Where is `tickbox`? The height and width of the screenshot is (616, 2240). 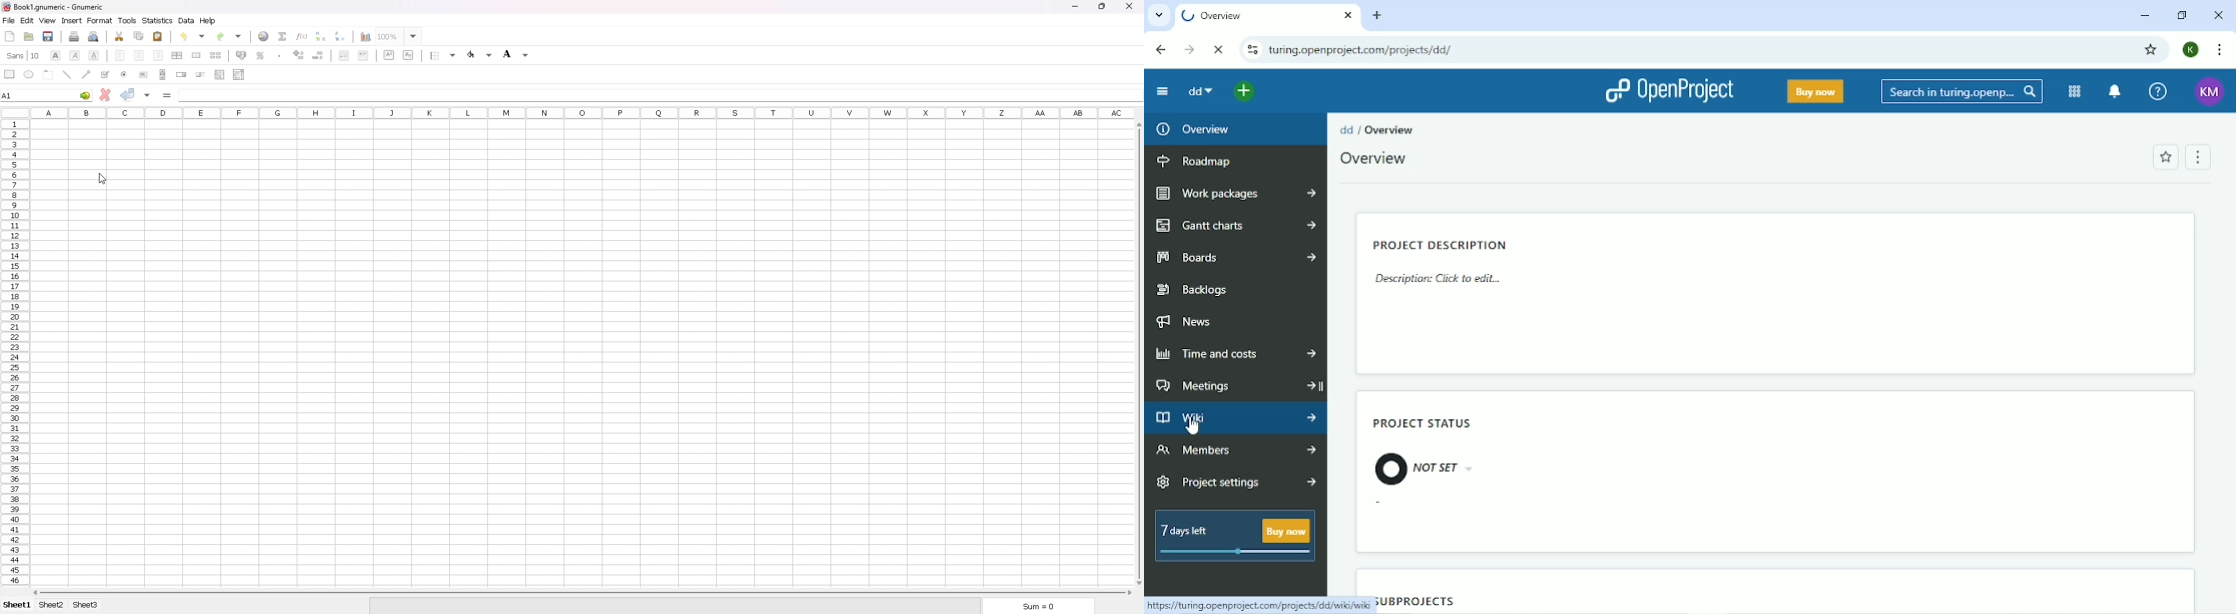
tickbox is located at coordinates (105, 74).